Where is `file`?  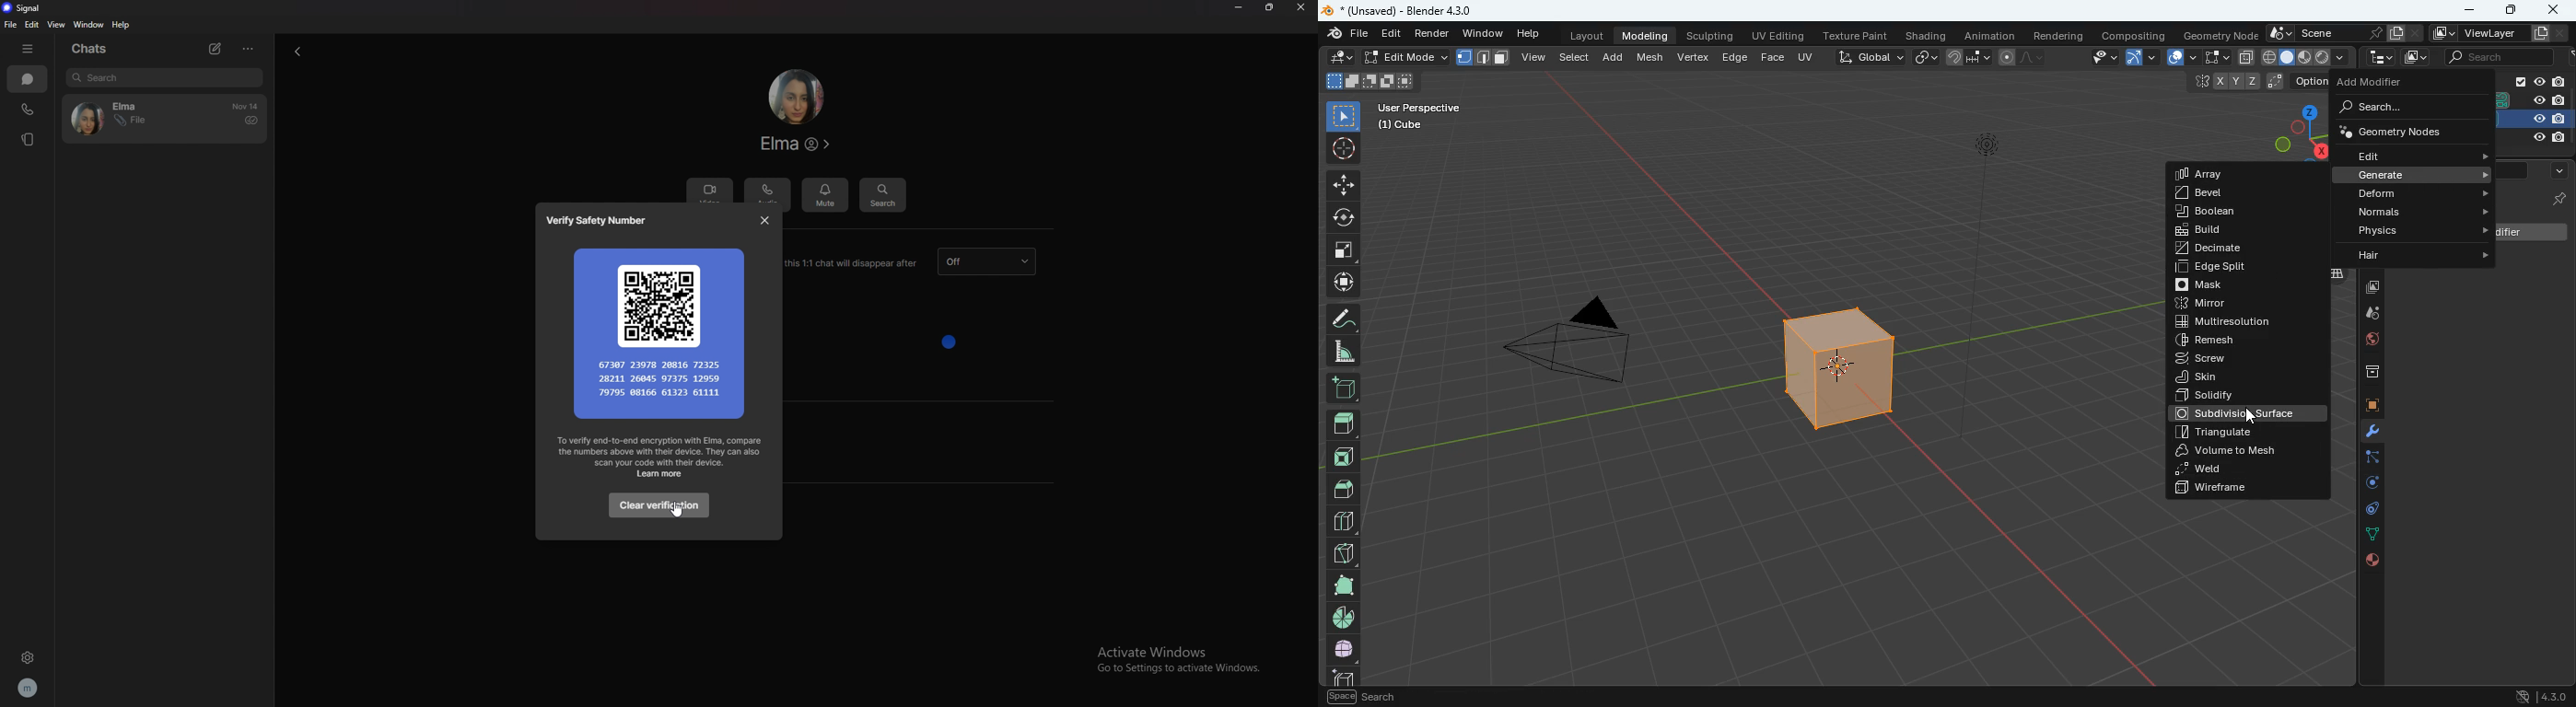 file is located at coordinates (10, 25).